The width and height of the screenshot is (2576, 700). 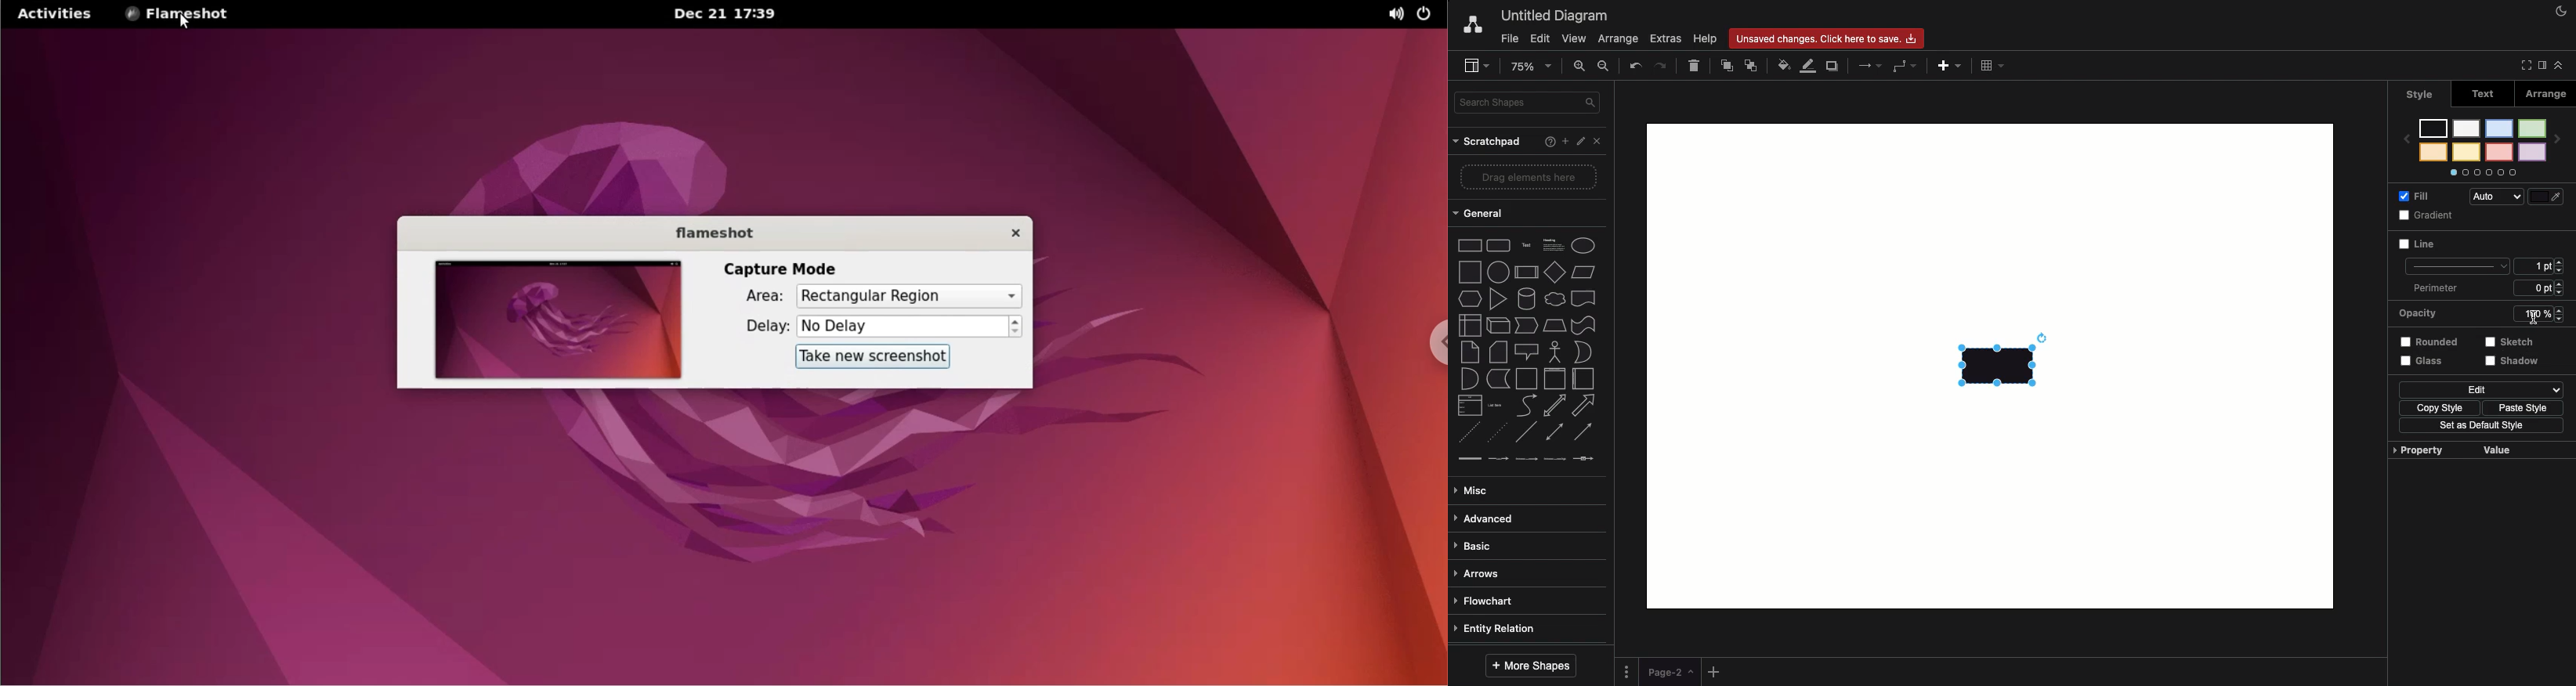 I want to click on To back, so click(x=1751, y=67).